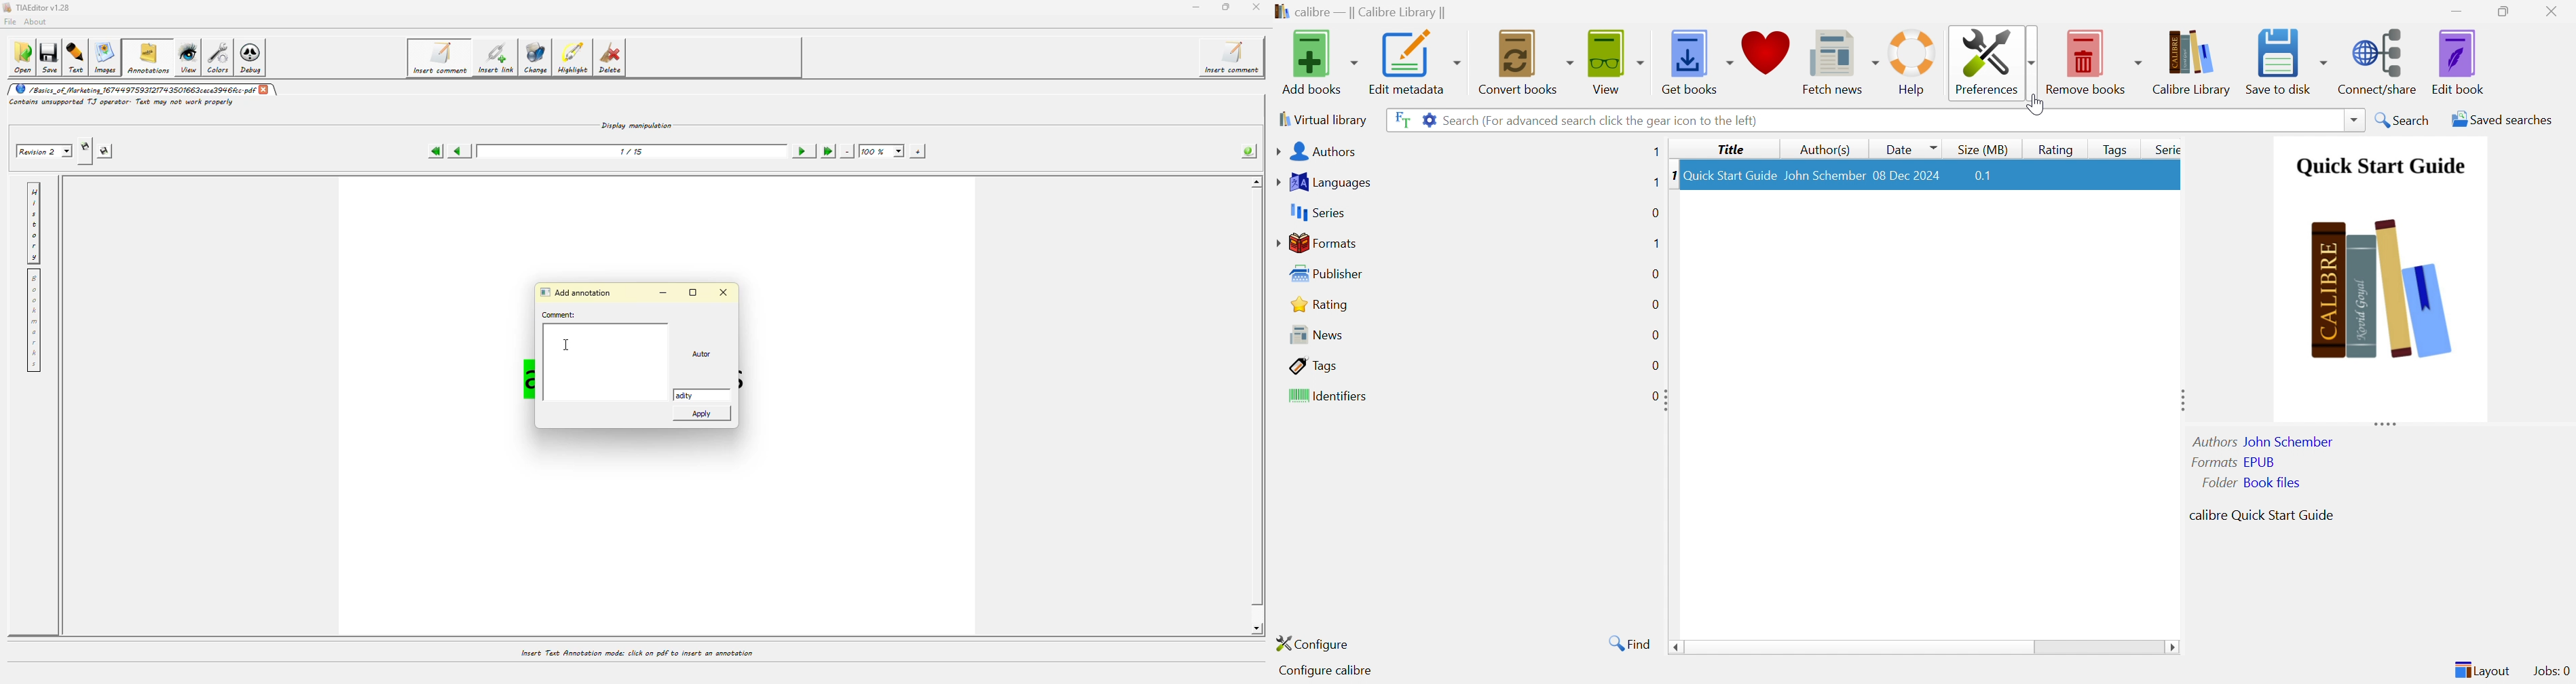 This screenshot has height=700, width=2576. What do you see at coordinates (1983, 177) in the screenshot?
I see `0.1` at bounding box center [1983, 177].